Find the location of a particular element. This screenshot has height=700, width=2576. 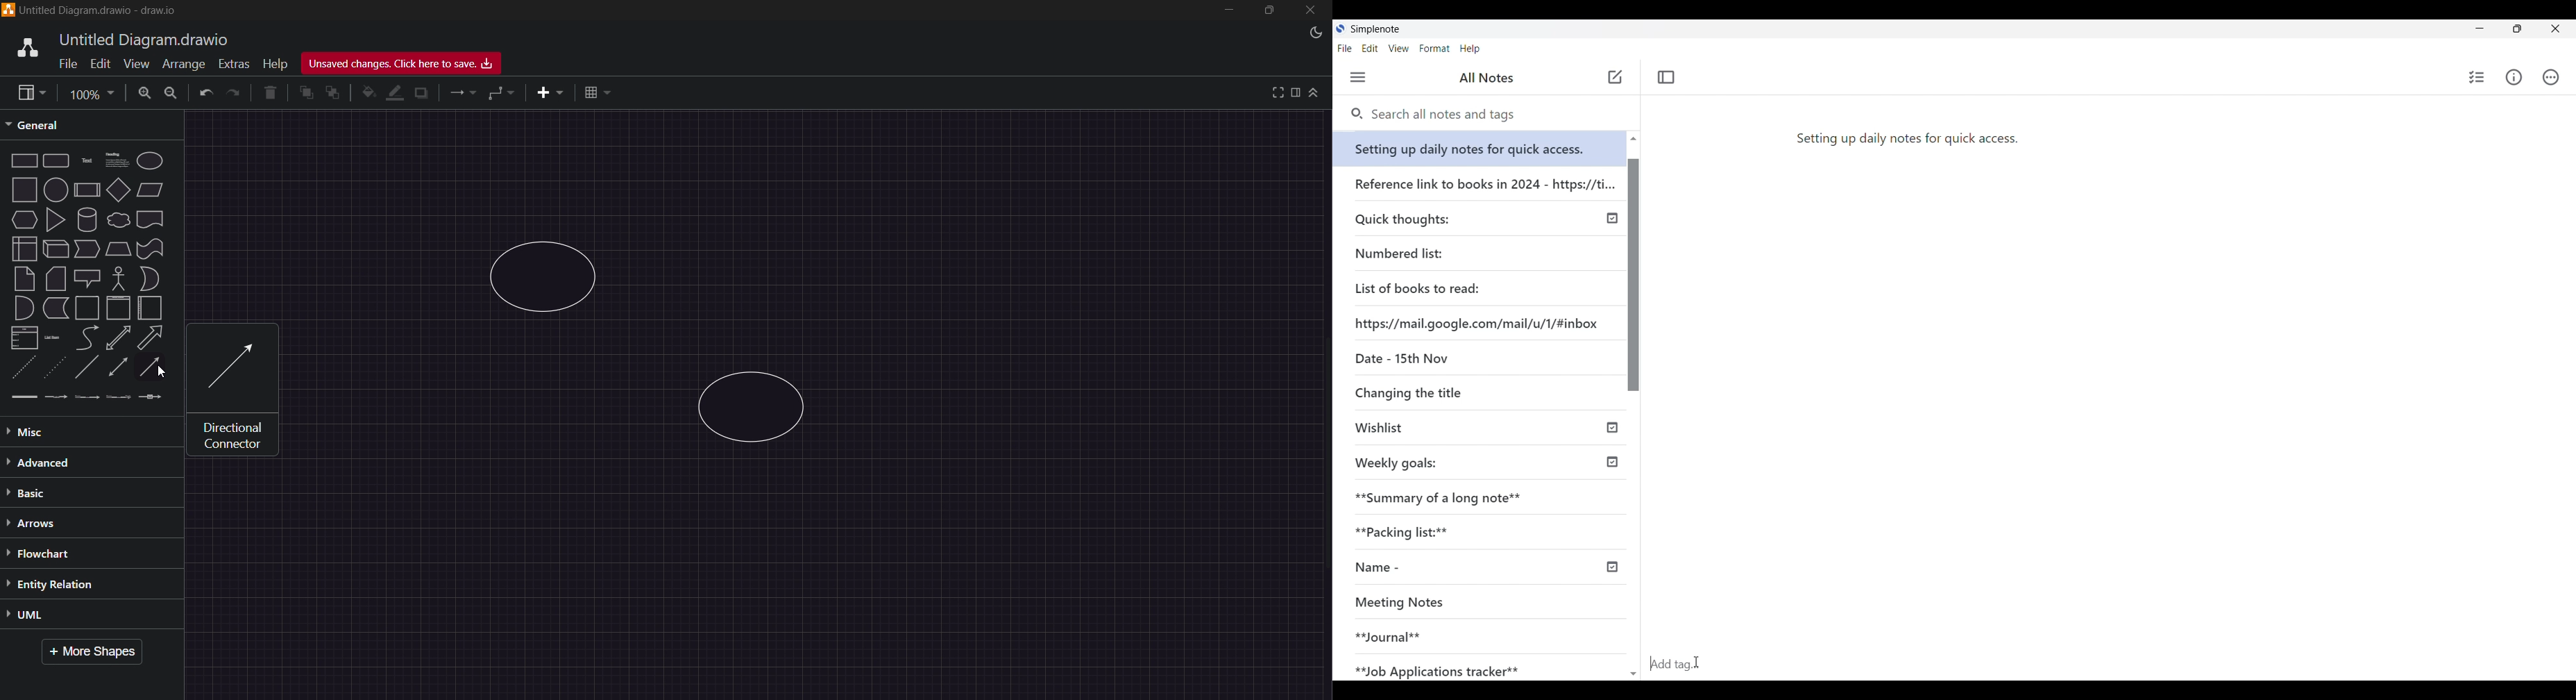

General is located at coordinates (44, 124).